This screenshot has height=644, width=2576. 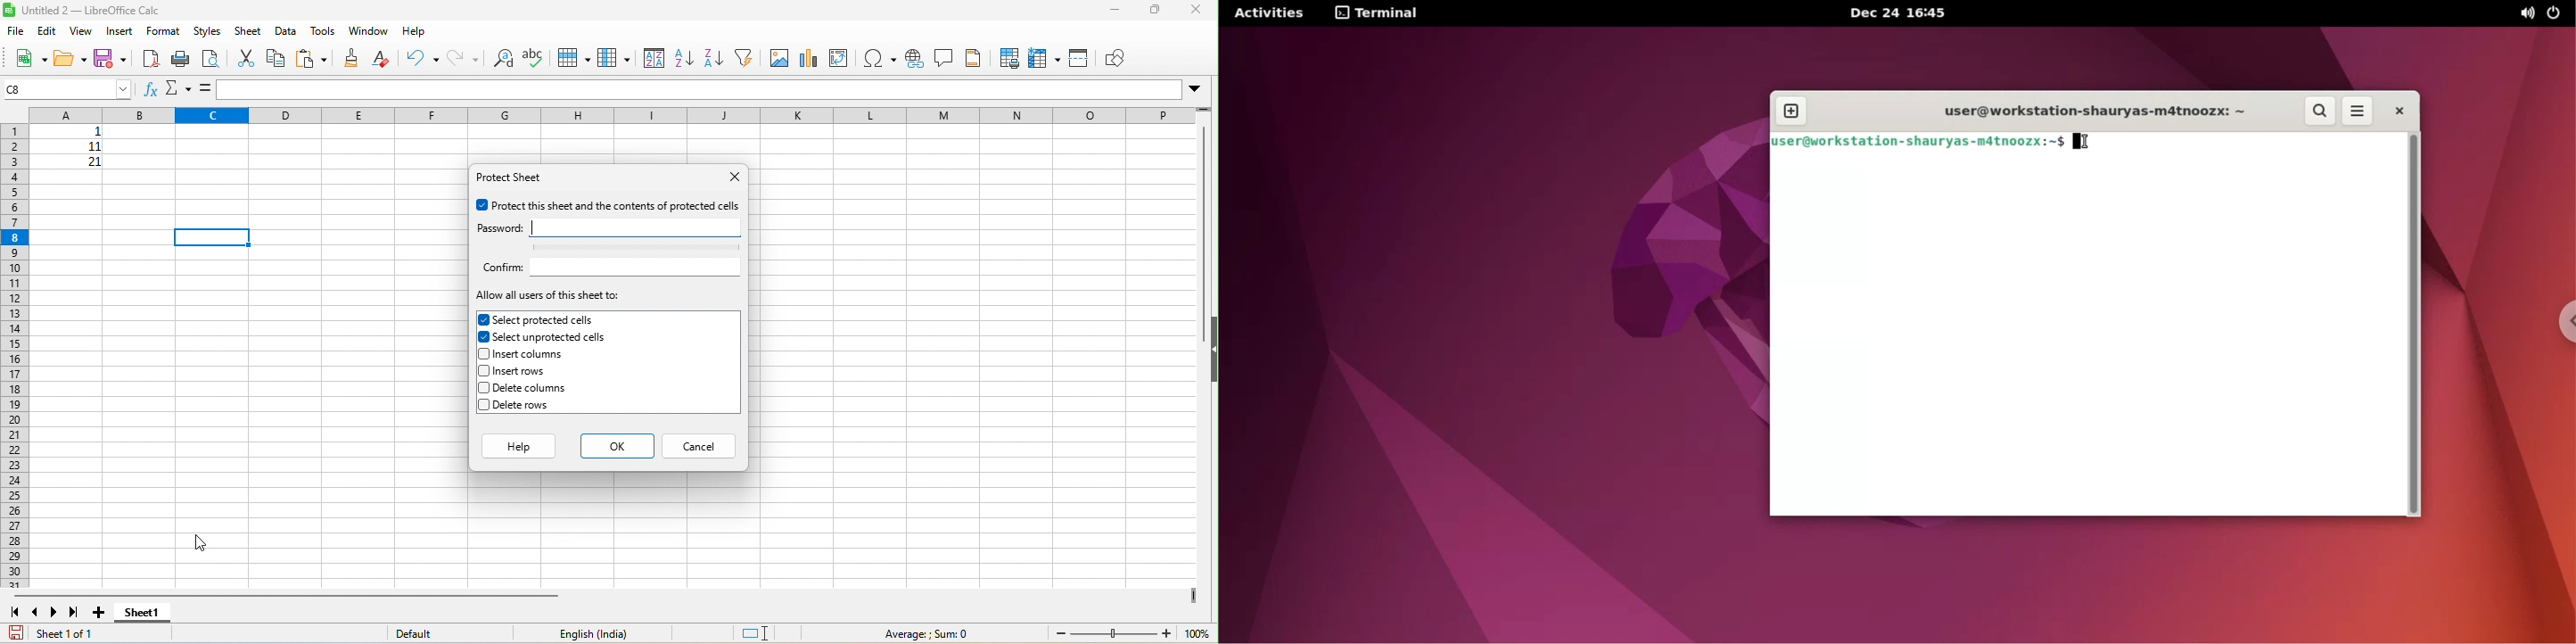 I want to click on copy, so click(x=276, y=60).